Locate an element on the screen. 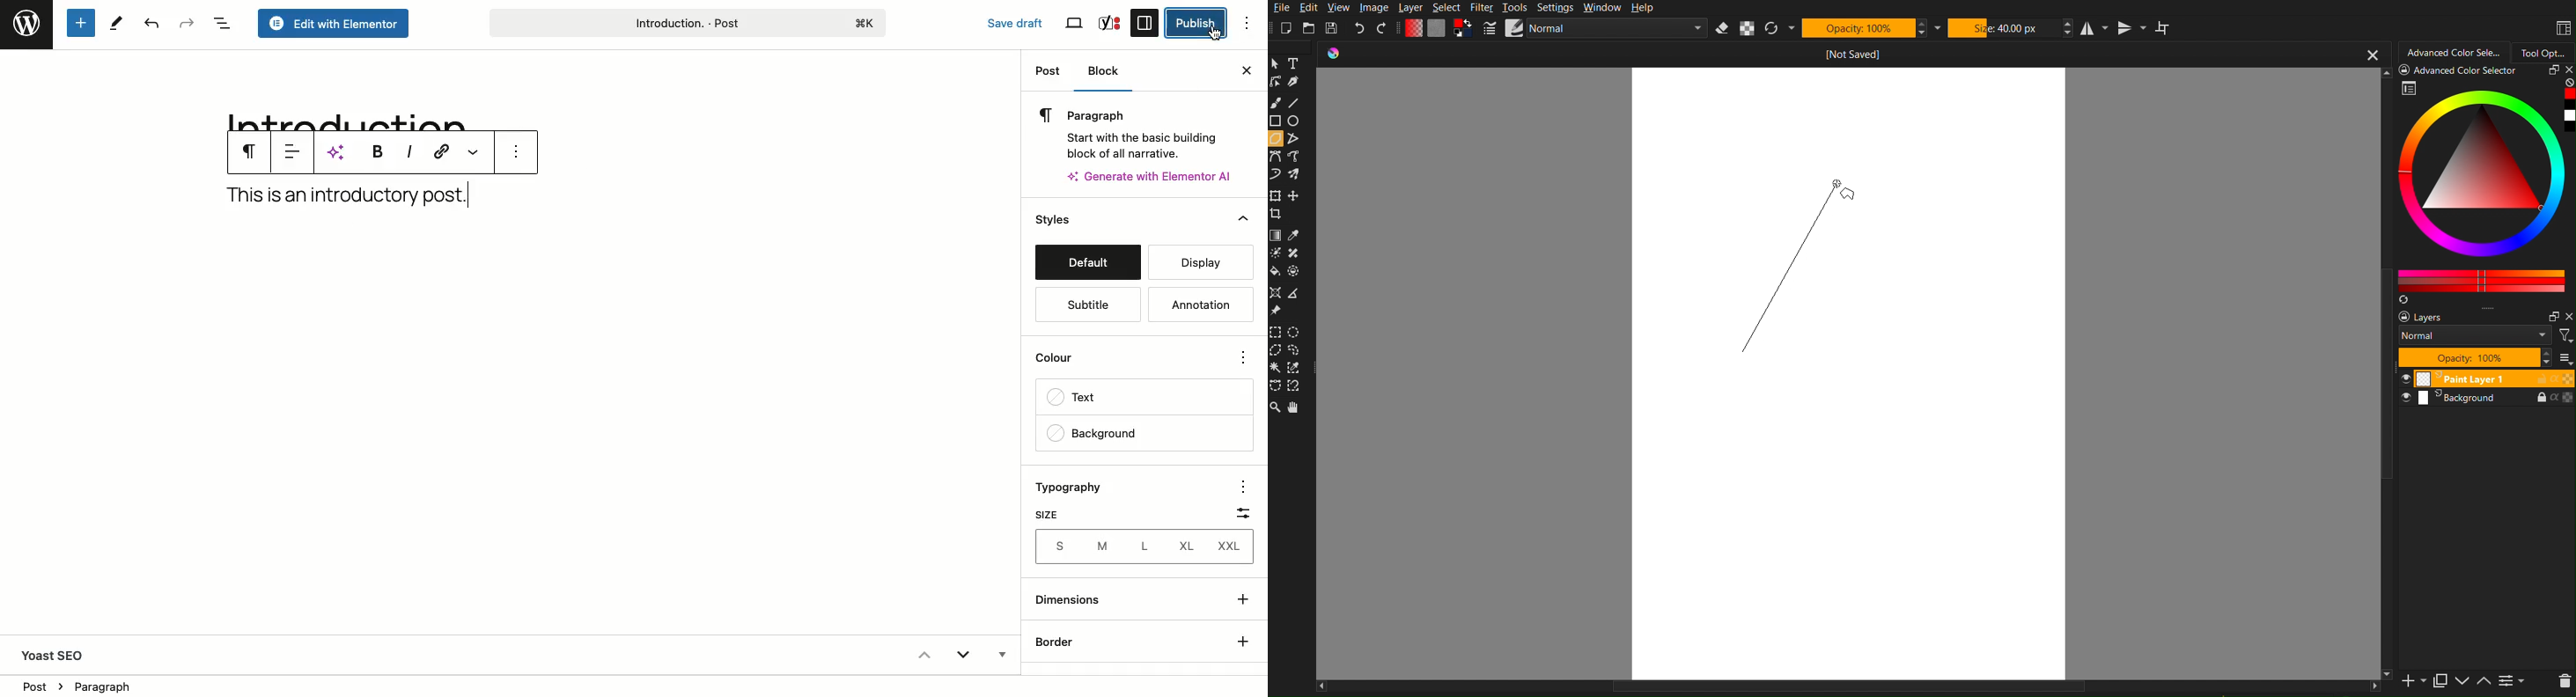 Image resolution: width=2576 pixels, height=700 pixels. blend mode is located at coordinates (2477, 338).